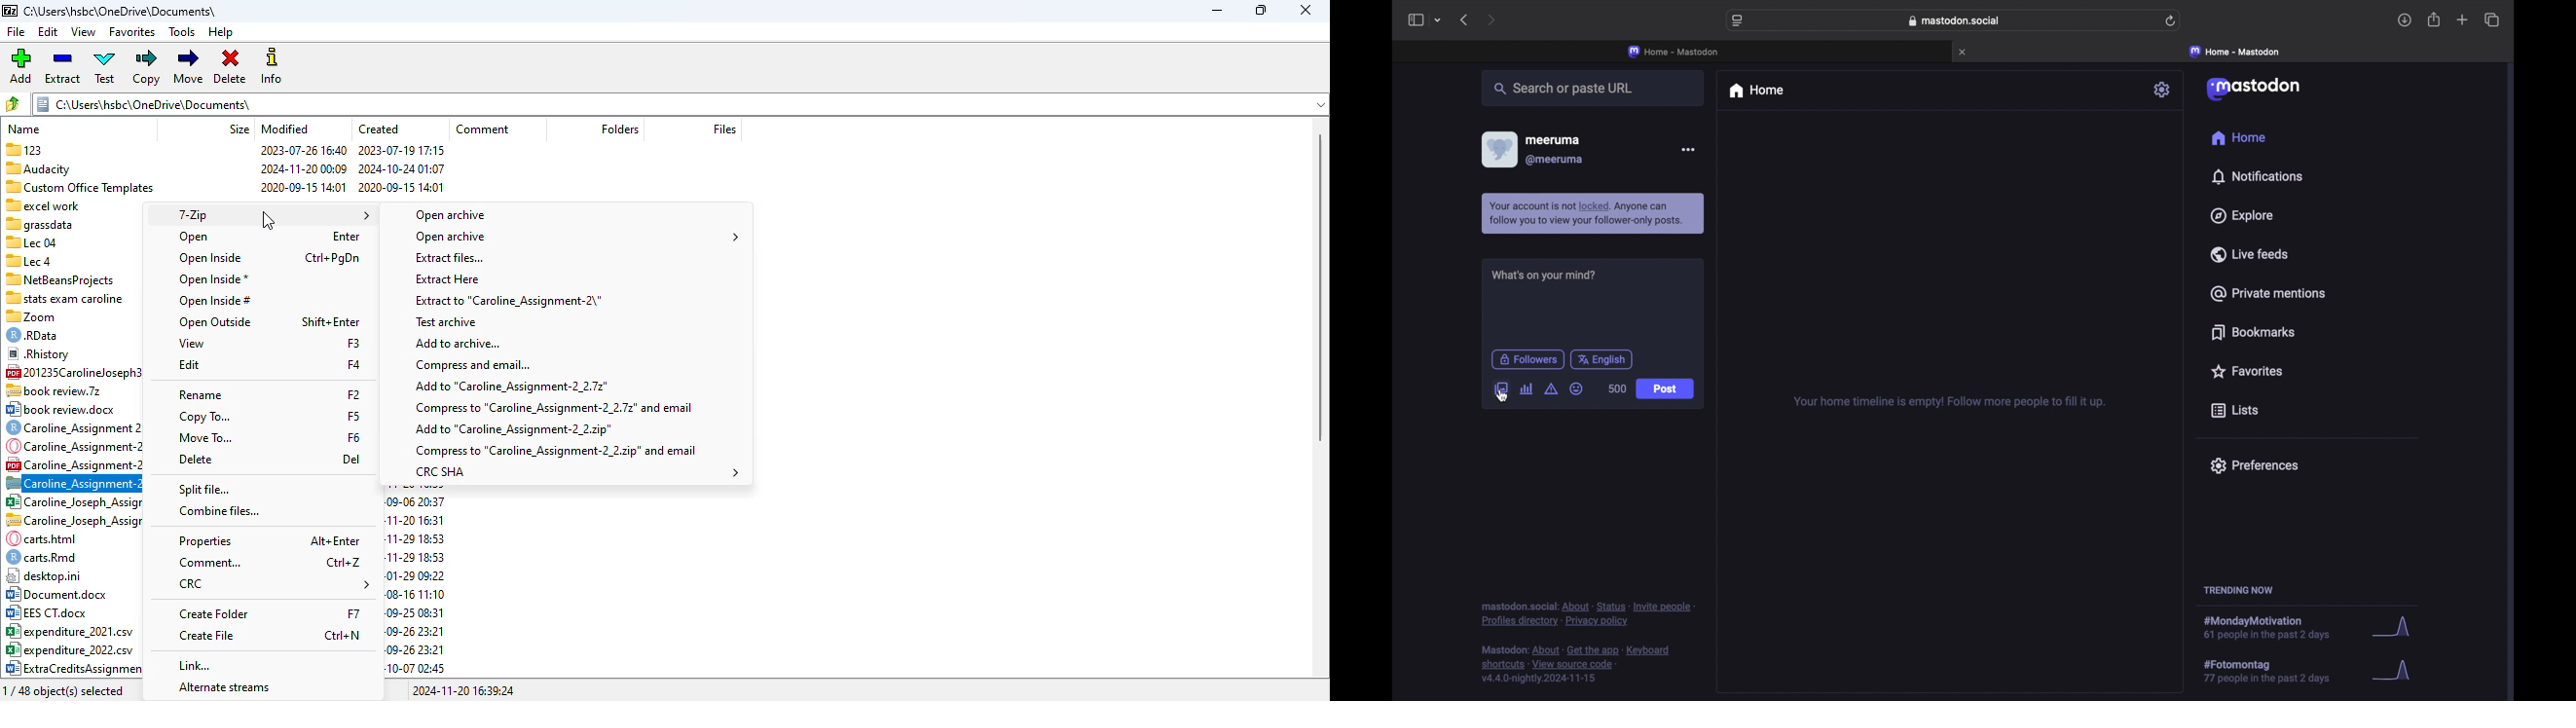  I want to click on notification, so click(1593, 214).